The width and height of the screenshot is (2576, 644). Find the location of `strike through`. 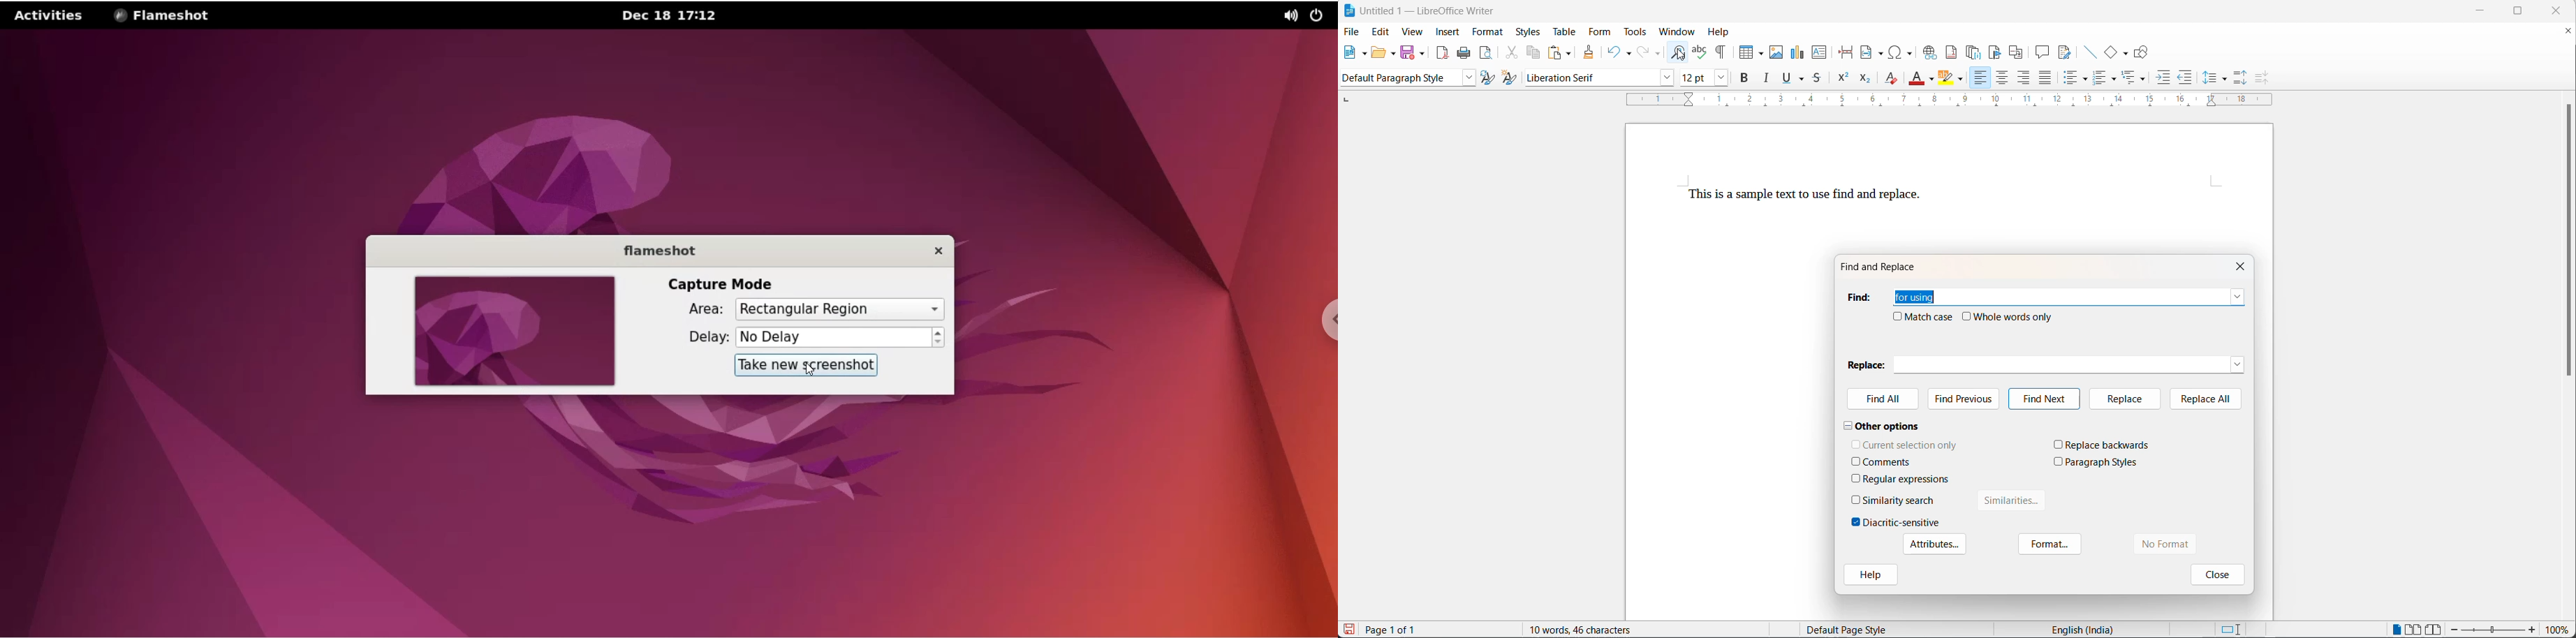

strike through is located at coordinates (1819, 79).